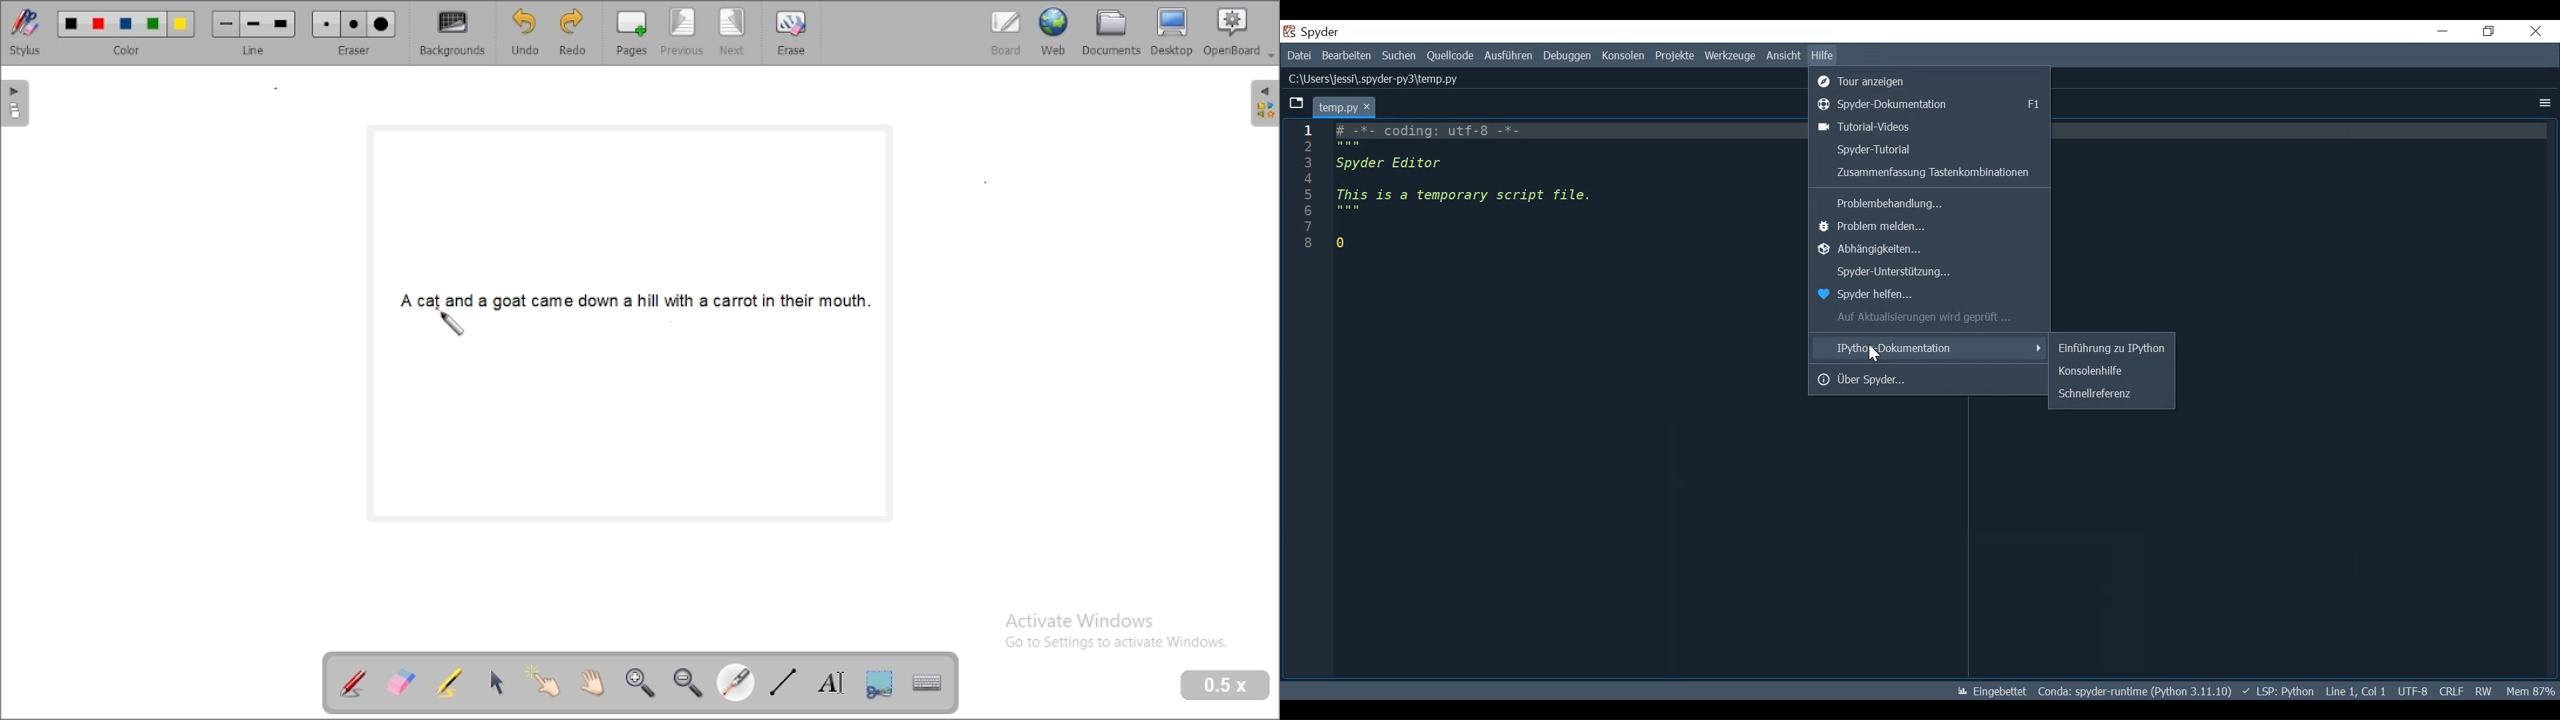 This screenshot has height=728, width=2576. What do you see at coordinates (1929, 127) in the screenshot?
I see `Tutorial Videos` at bounding box center [1929, 127].